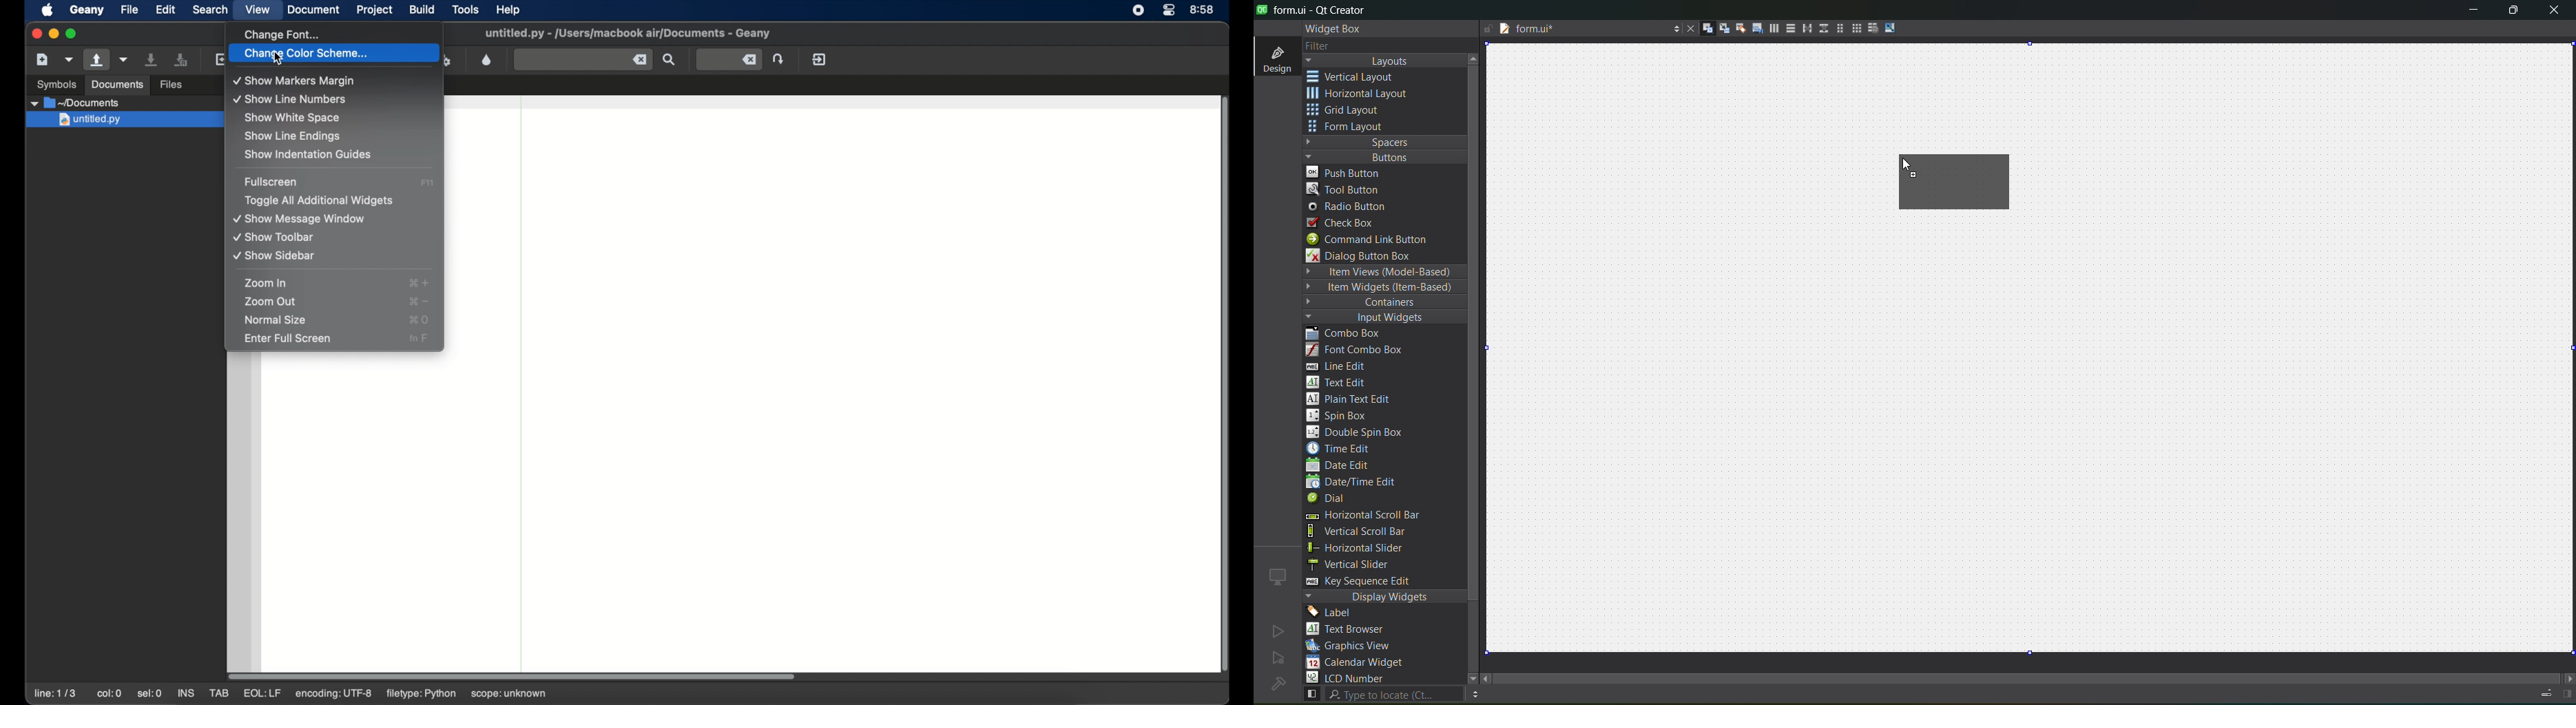 This screenshot has height=728, width=2576. Describe the element at coordinates (330, 52) in the screenshot. I see `change color scheme` at that location.